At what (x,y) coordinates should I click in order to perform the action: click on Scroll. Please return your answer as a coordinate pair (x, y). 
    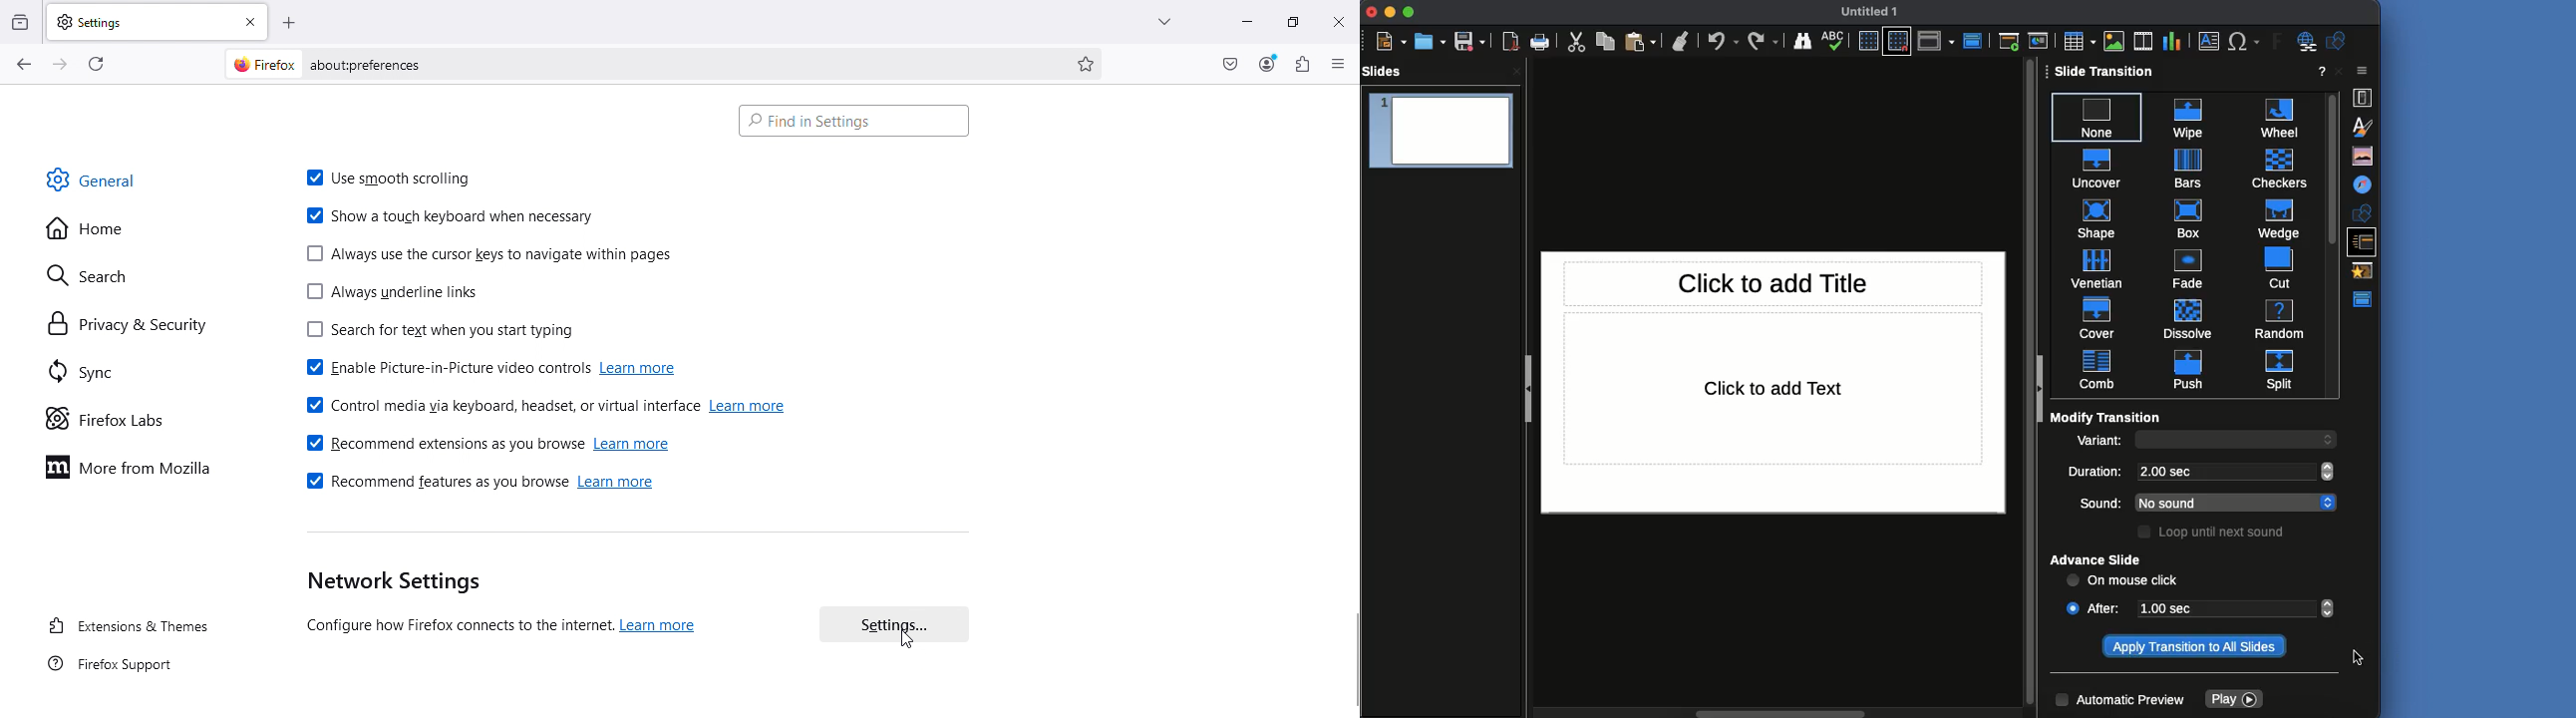
    Looking at the image, I should click on (2332, 242).